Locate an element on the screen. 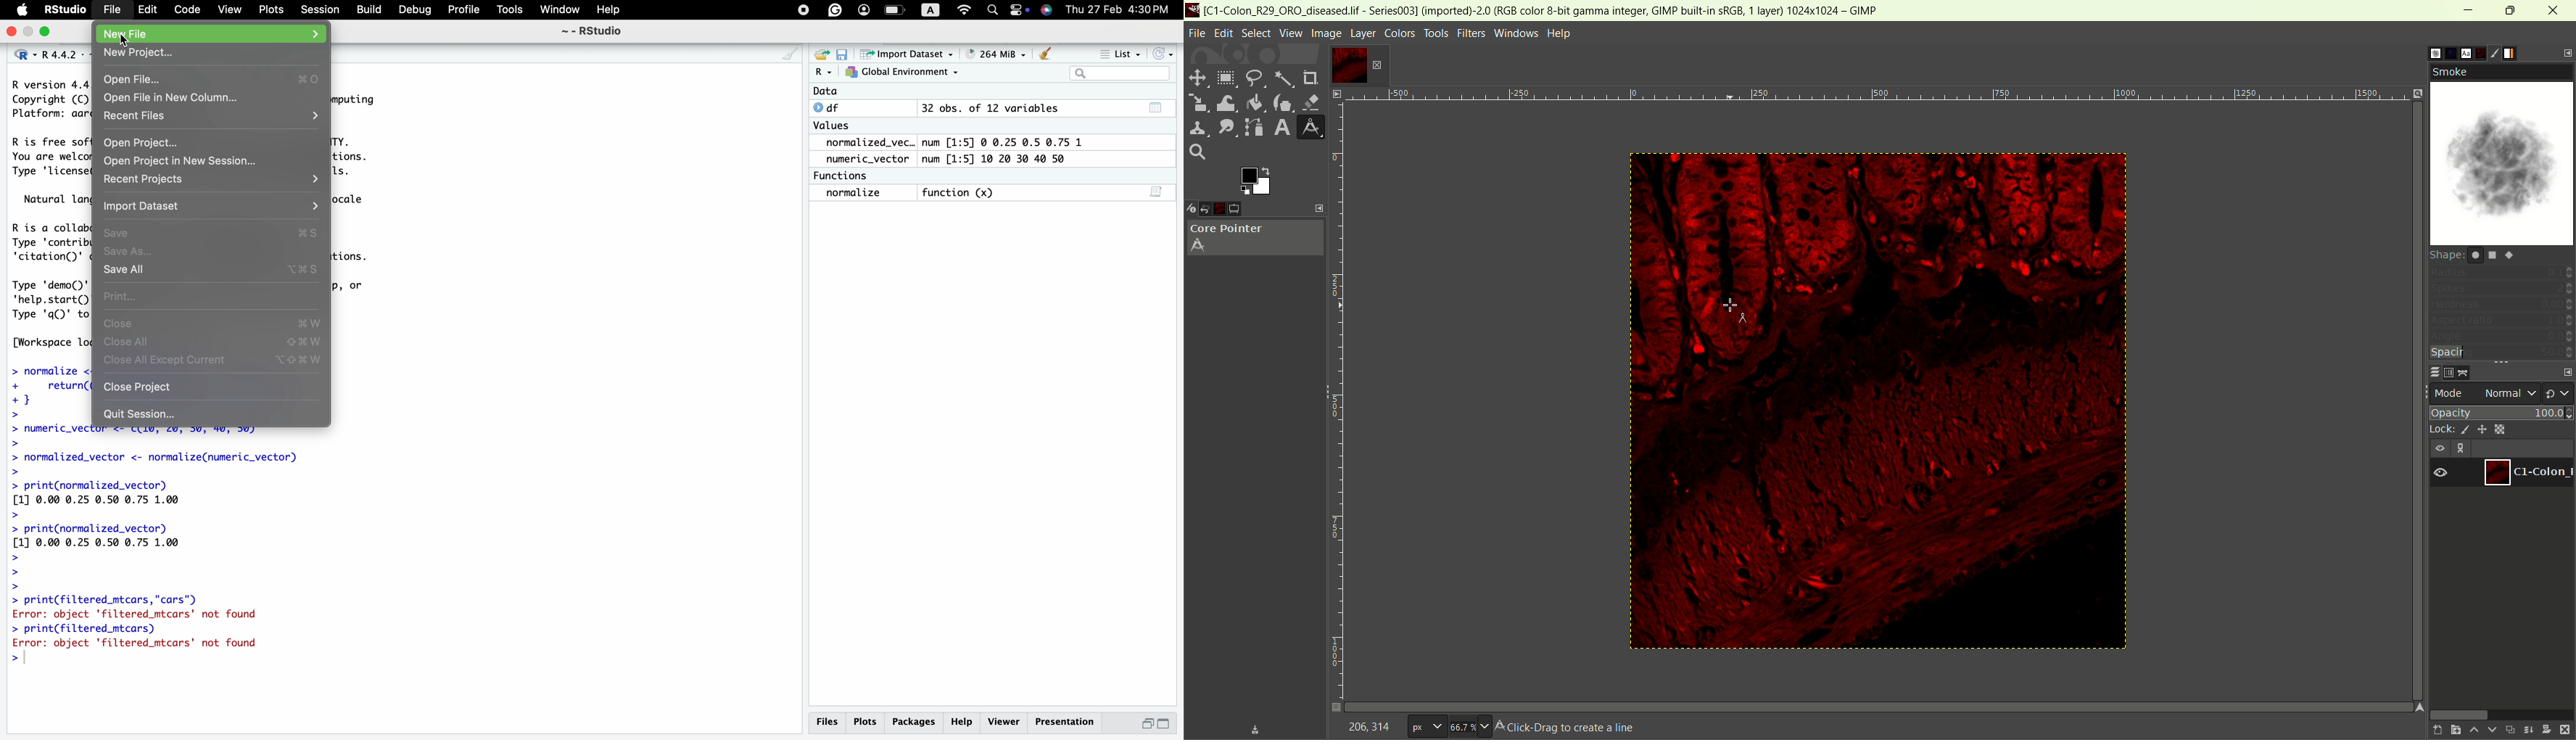 The image size is (2576, 756). normalized_vector <- normalize(numeric_vector) is located at coordinates (182, 463).